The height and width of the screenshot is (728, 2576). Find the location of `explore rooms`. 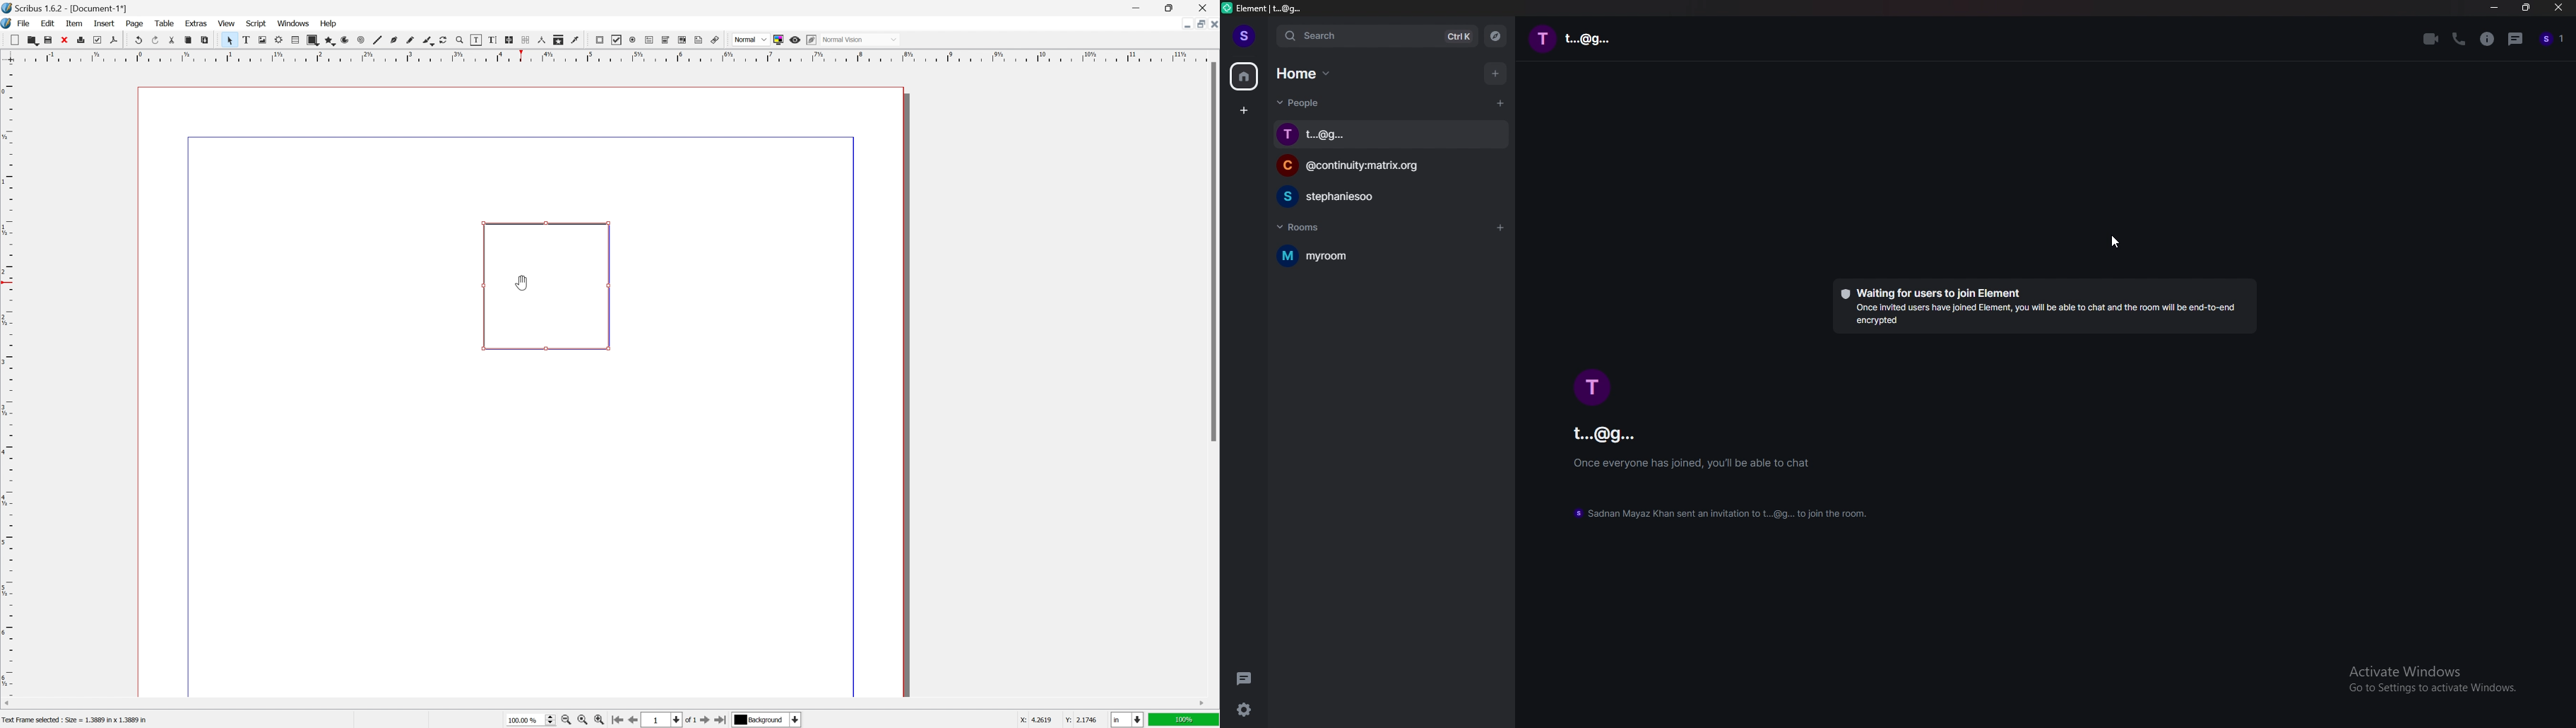

explore rooms is located at coordinates (1496, 36).